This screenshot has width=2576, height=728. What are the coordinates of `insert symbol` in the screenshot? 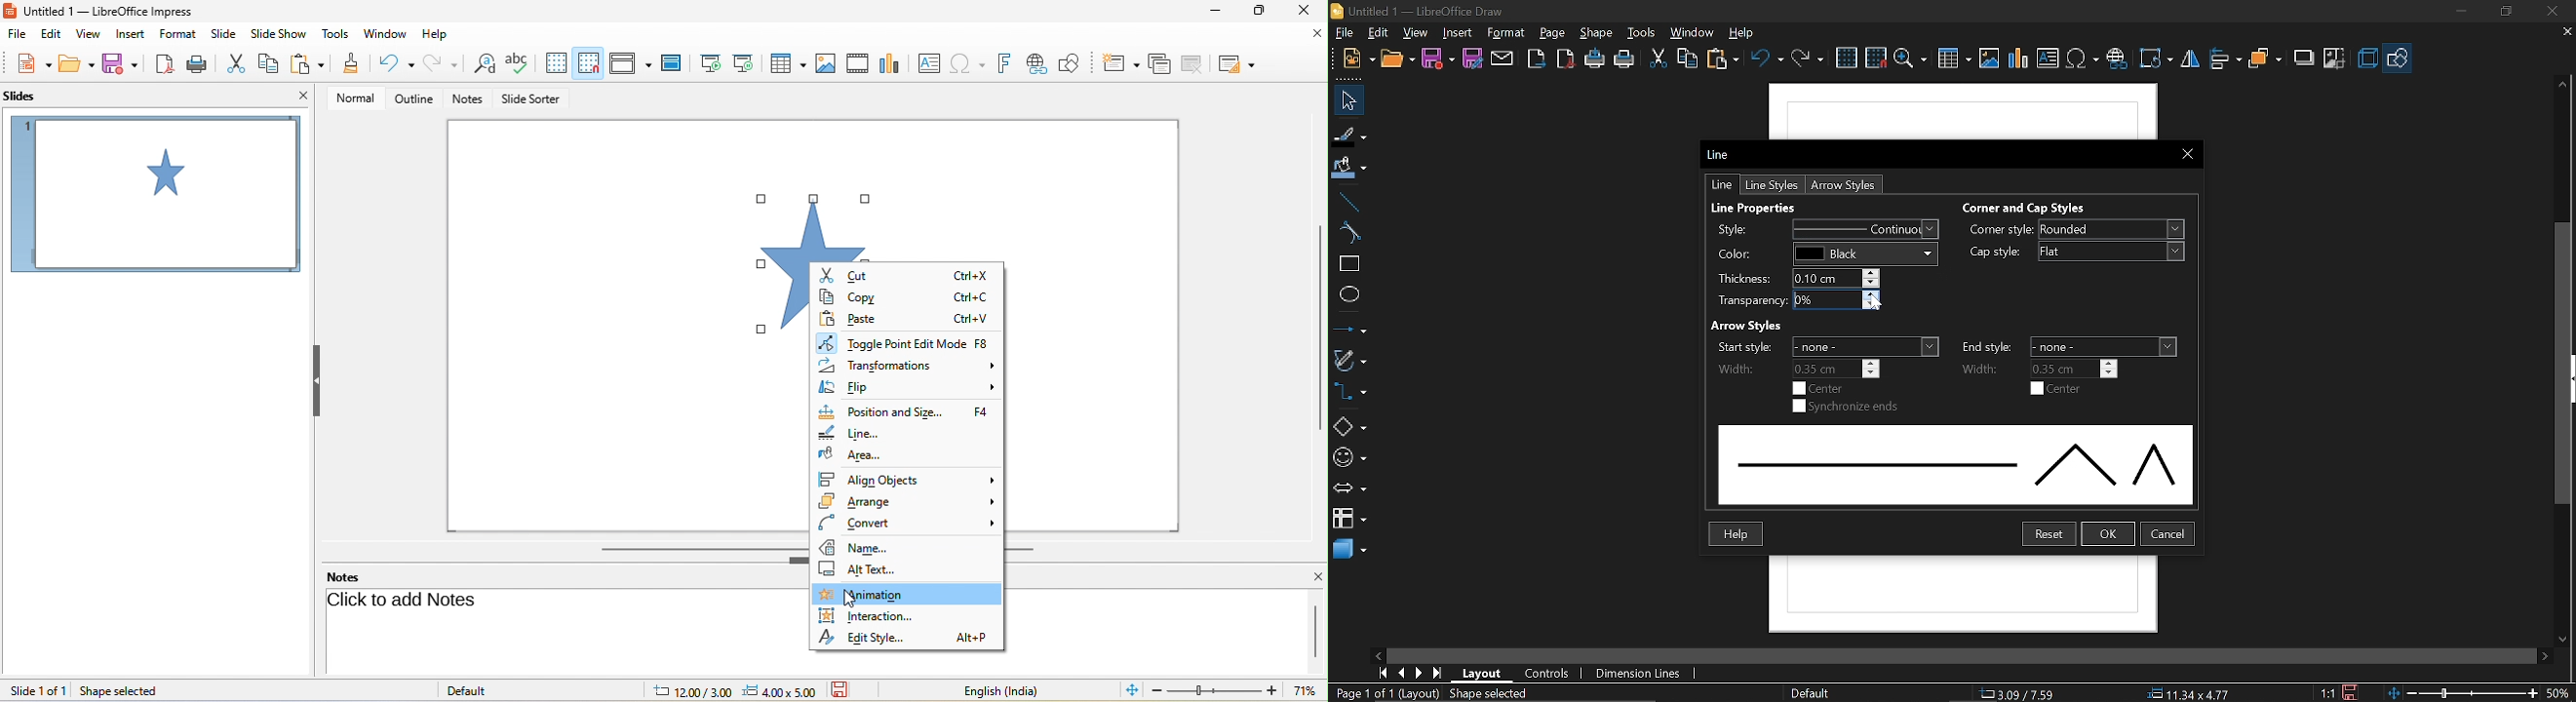 It's located at (2083, 58).